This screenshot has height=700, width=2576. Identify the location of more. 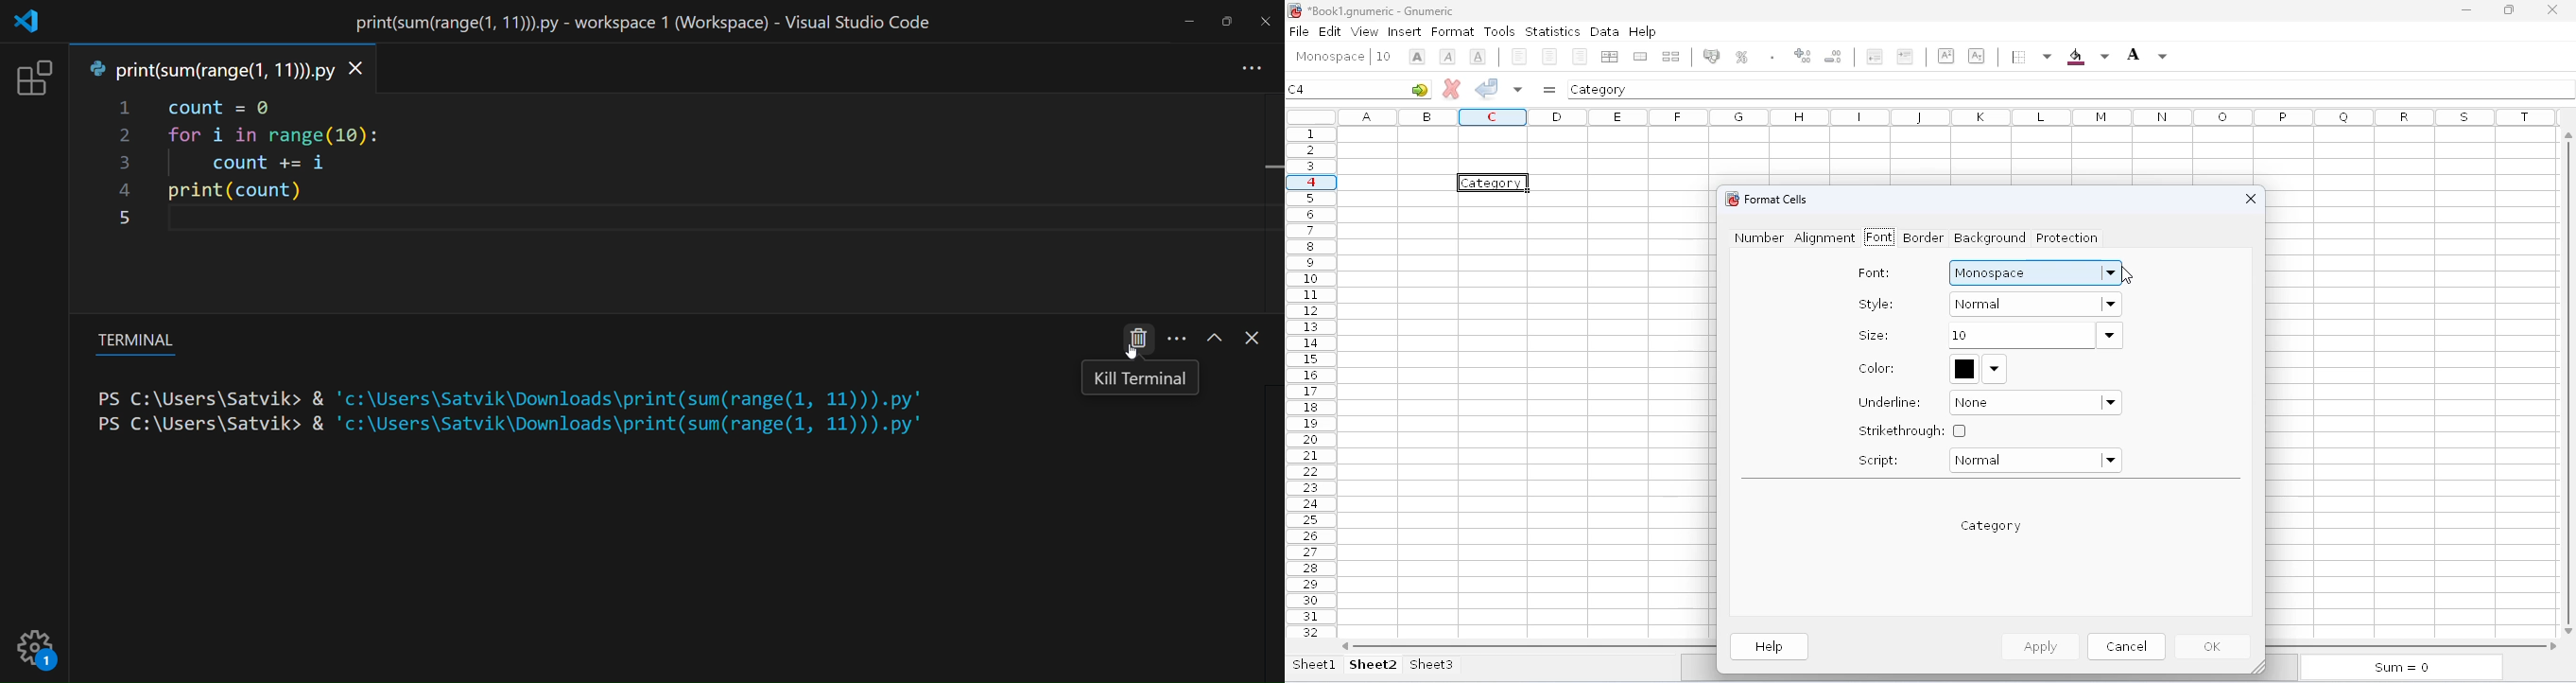
(1253, 70).